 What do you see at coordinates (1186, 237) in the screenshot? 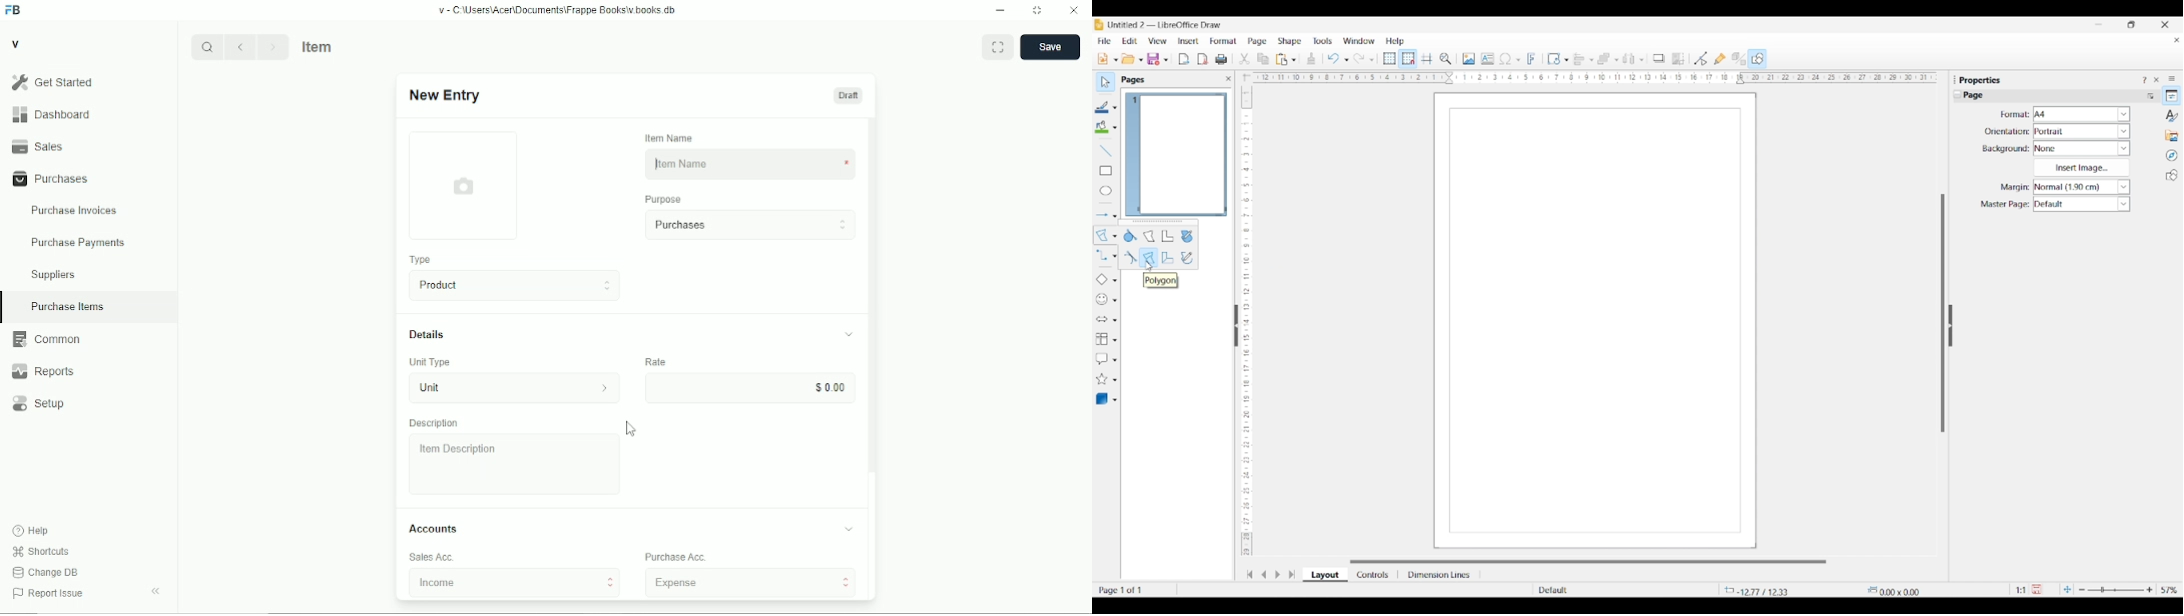
I see `Freeform line, filled` at bounding box center [1186, 237].